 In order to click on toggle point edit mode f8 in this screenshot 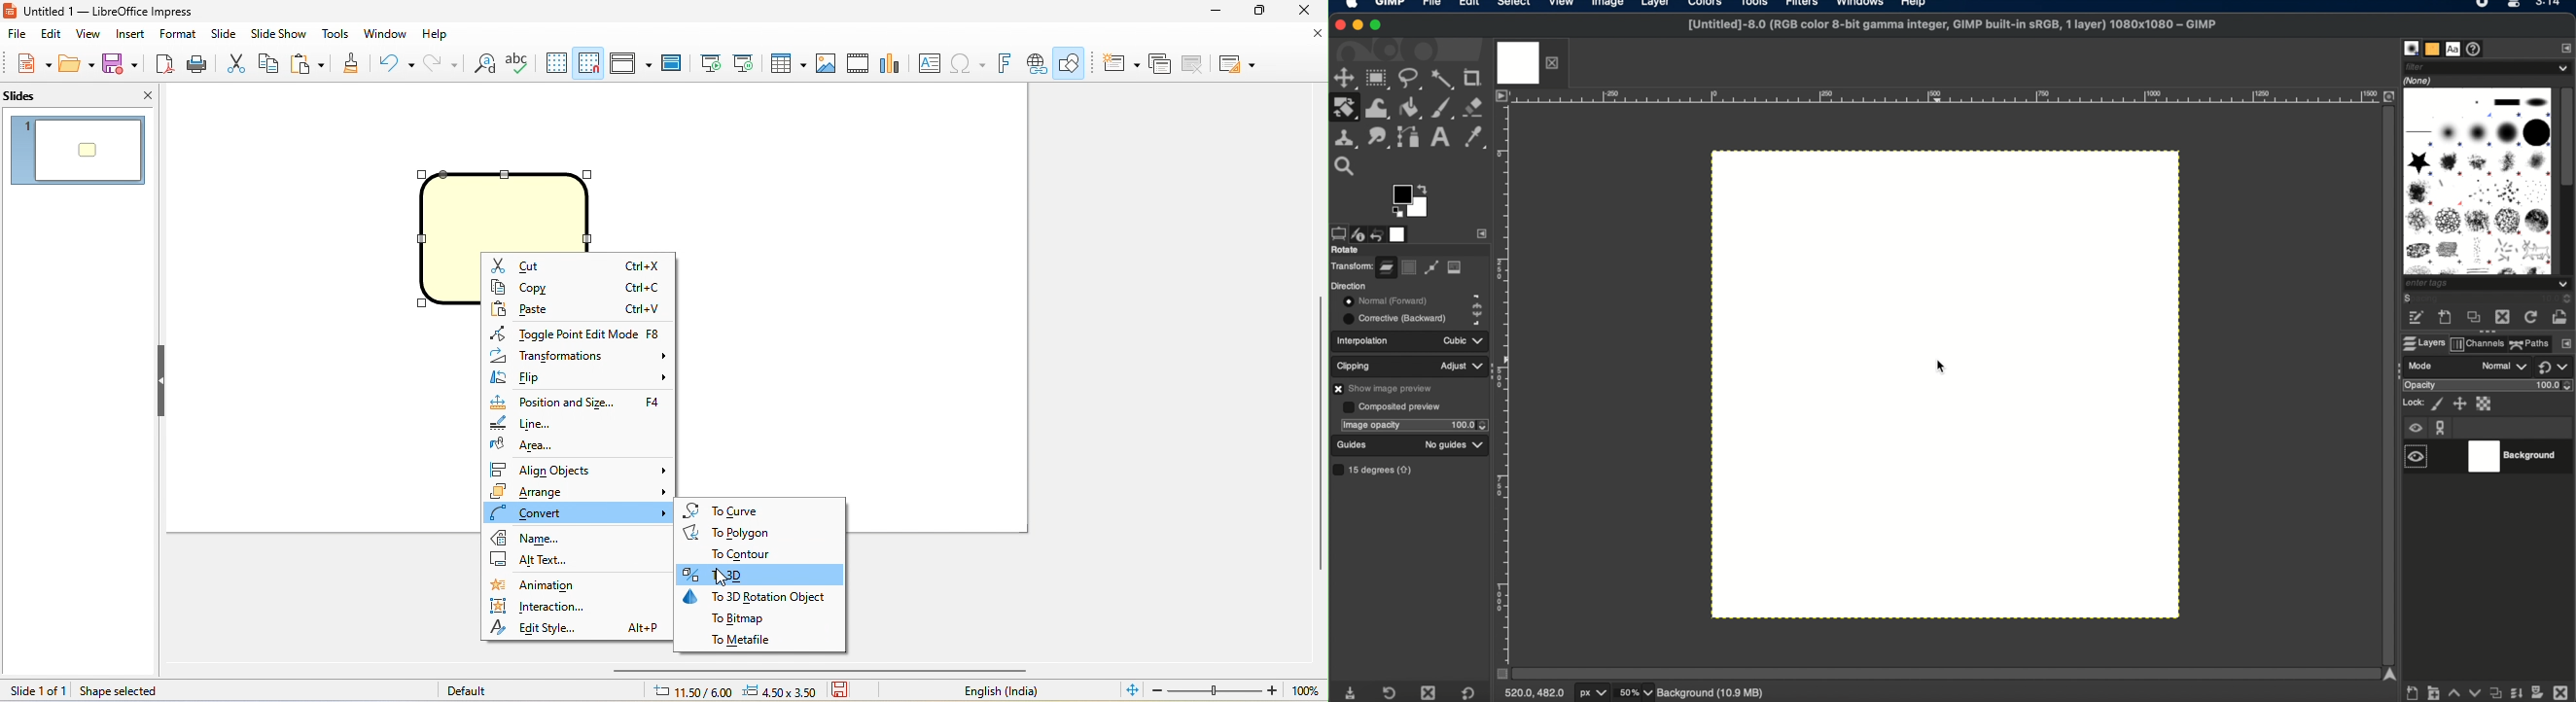, I will do `click(574, 330)`.